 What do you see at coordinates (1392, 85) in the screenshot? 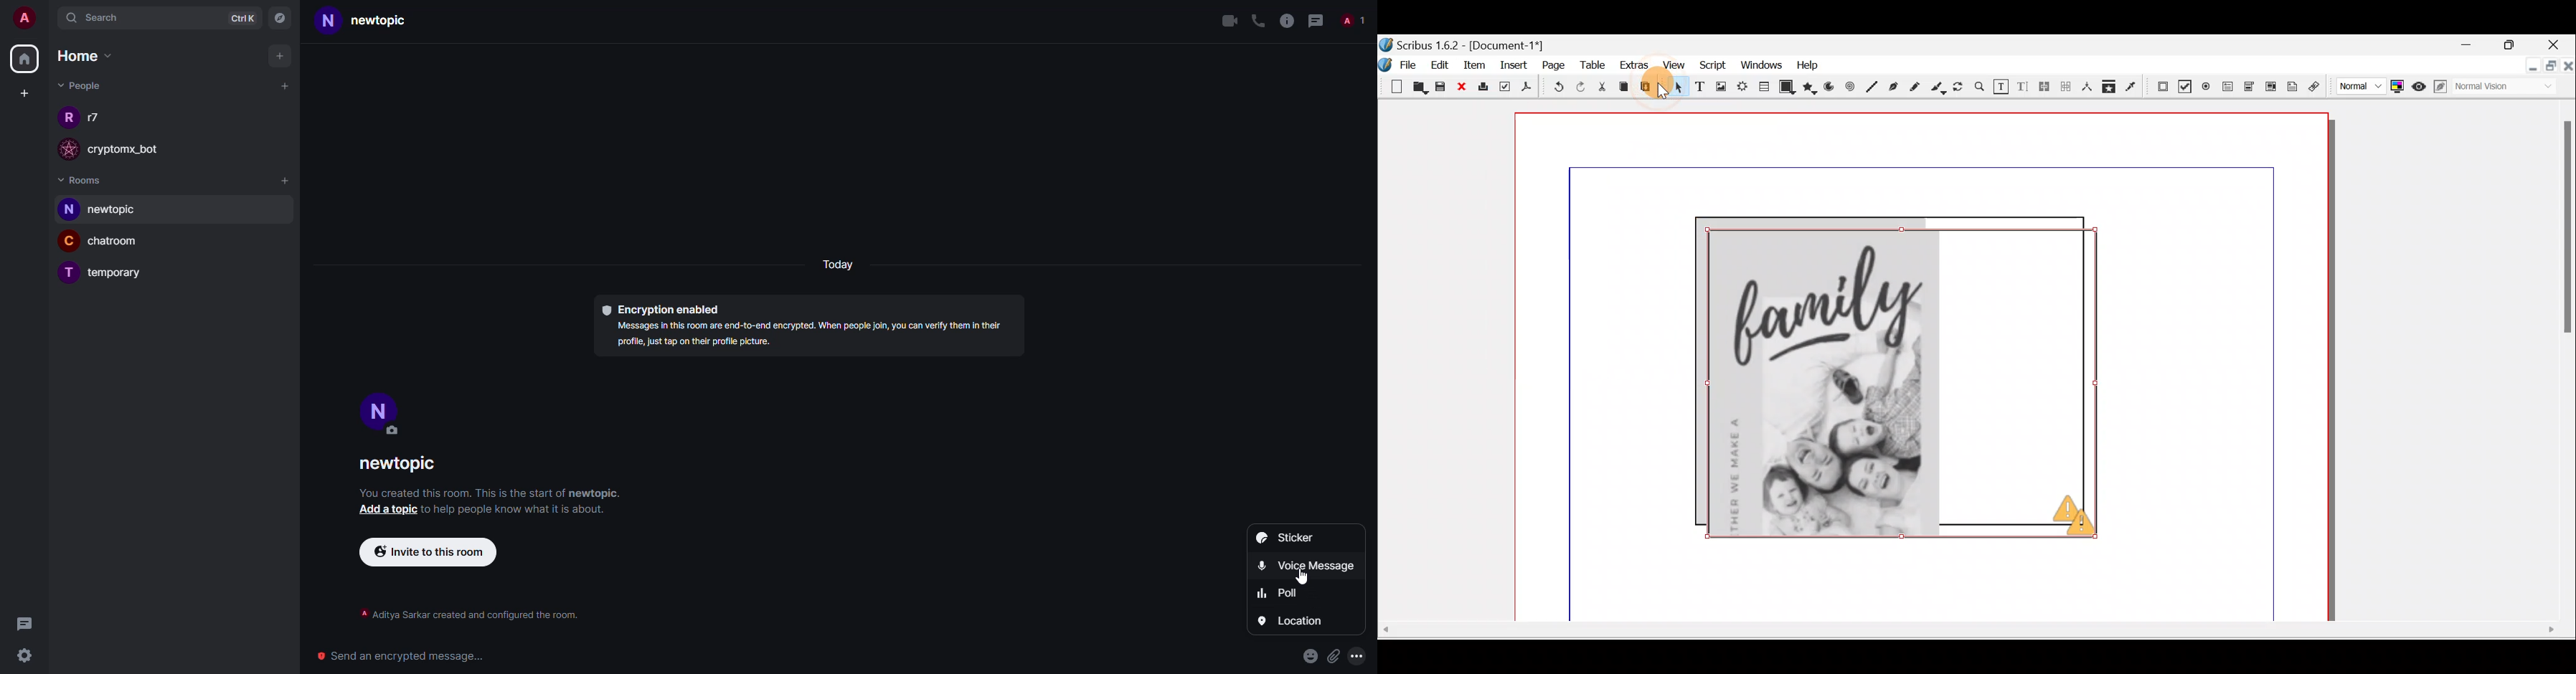
I see `New` at bounding box center [1392, 85].